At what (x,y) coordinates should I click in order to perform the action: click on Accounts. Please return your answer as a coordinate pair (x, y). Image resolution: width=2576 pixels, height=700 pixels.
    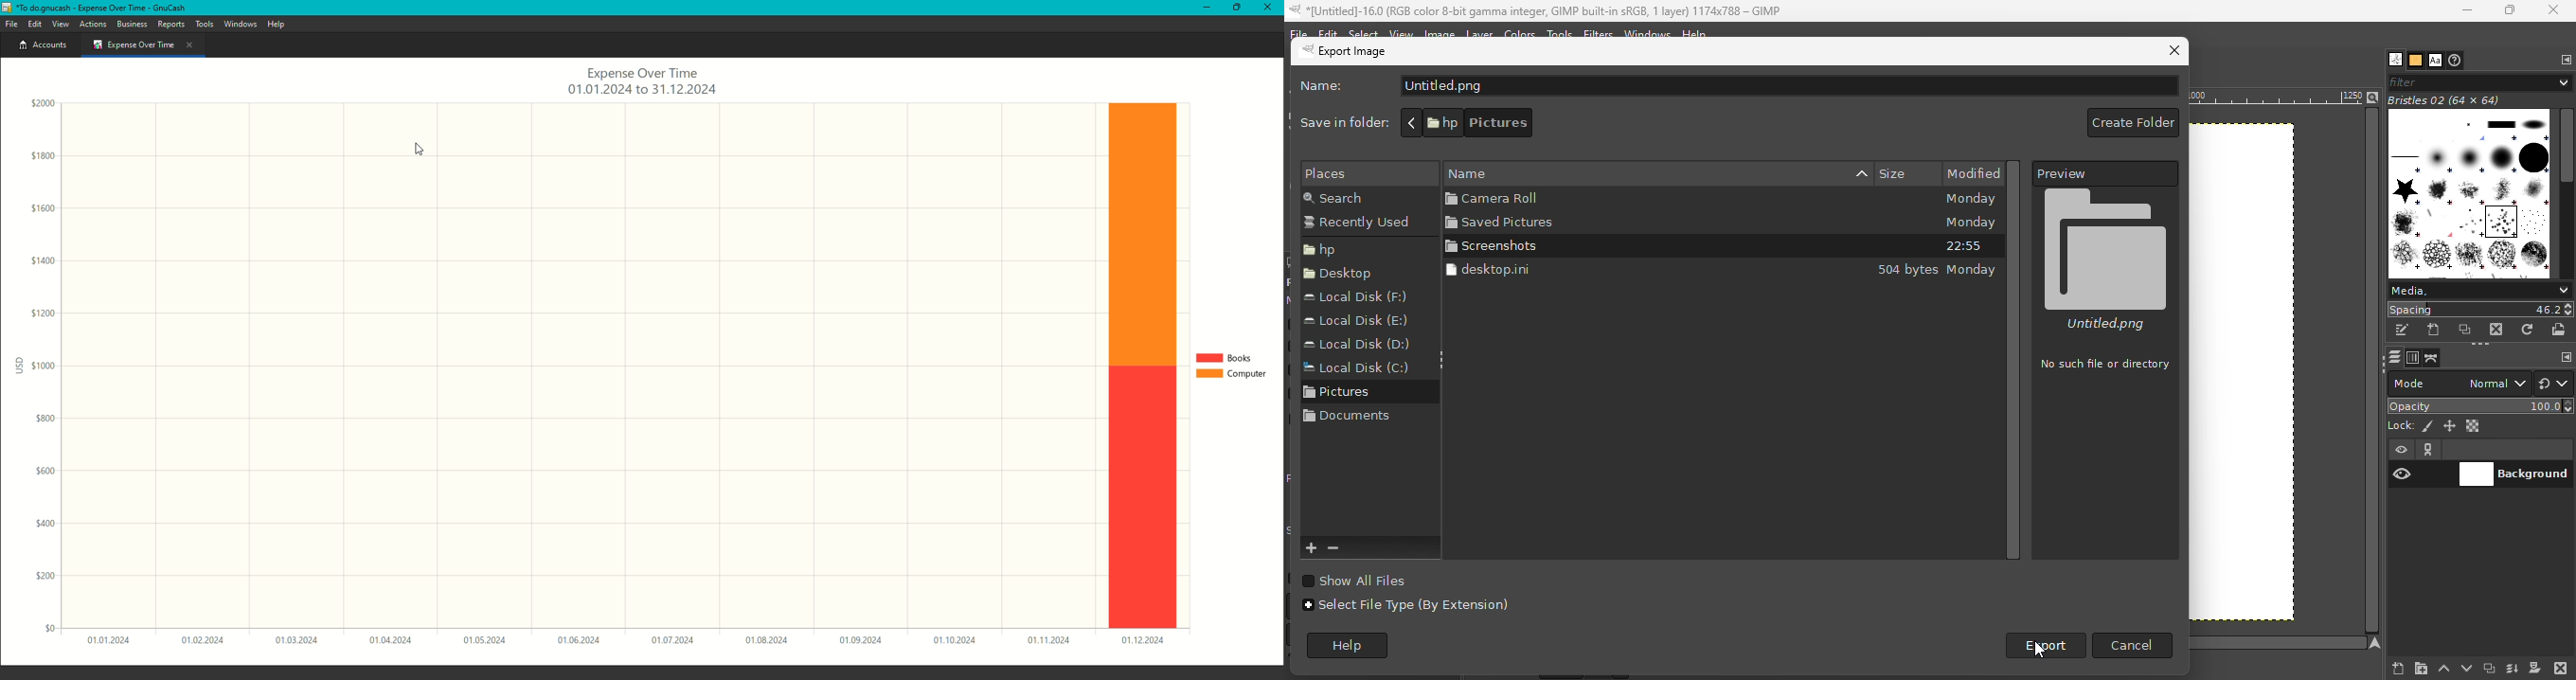
    Looking at the image, I should click on (39, 46).